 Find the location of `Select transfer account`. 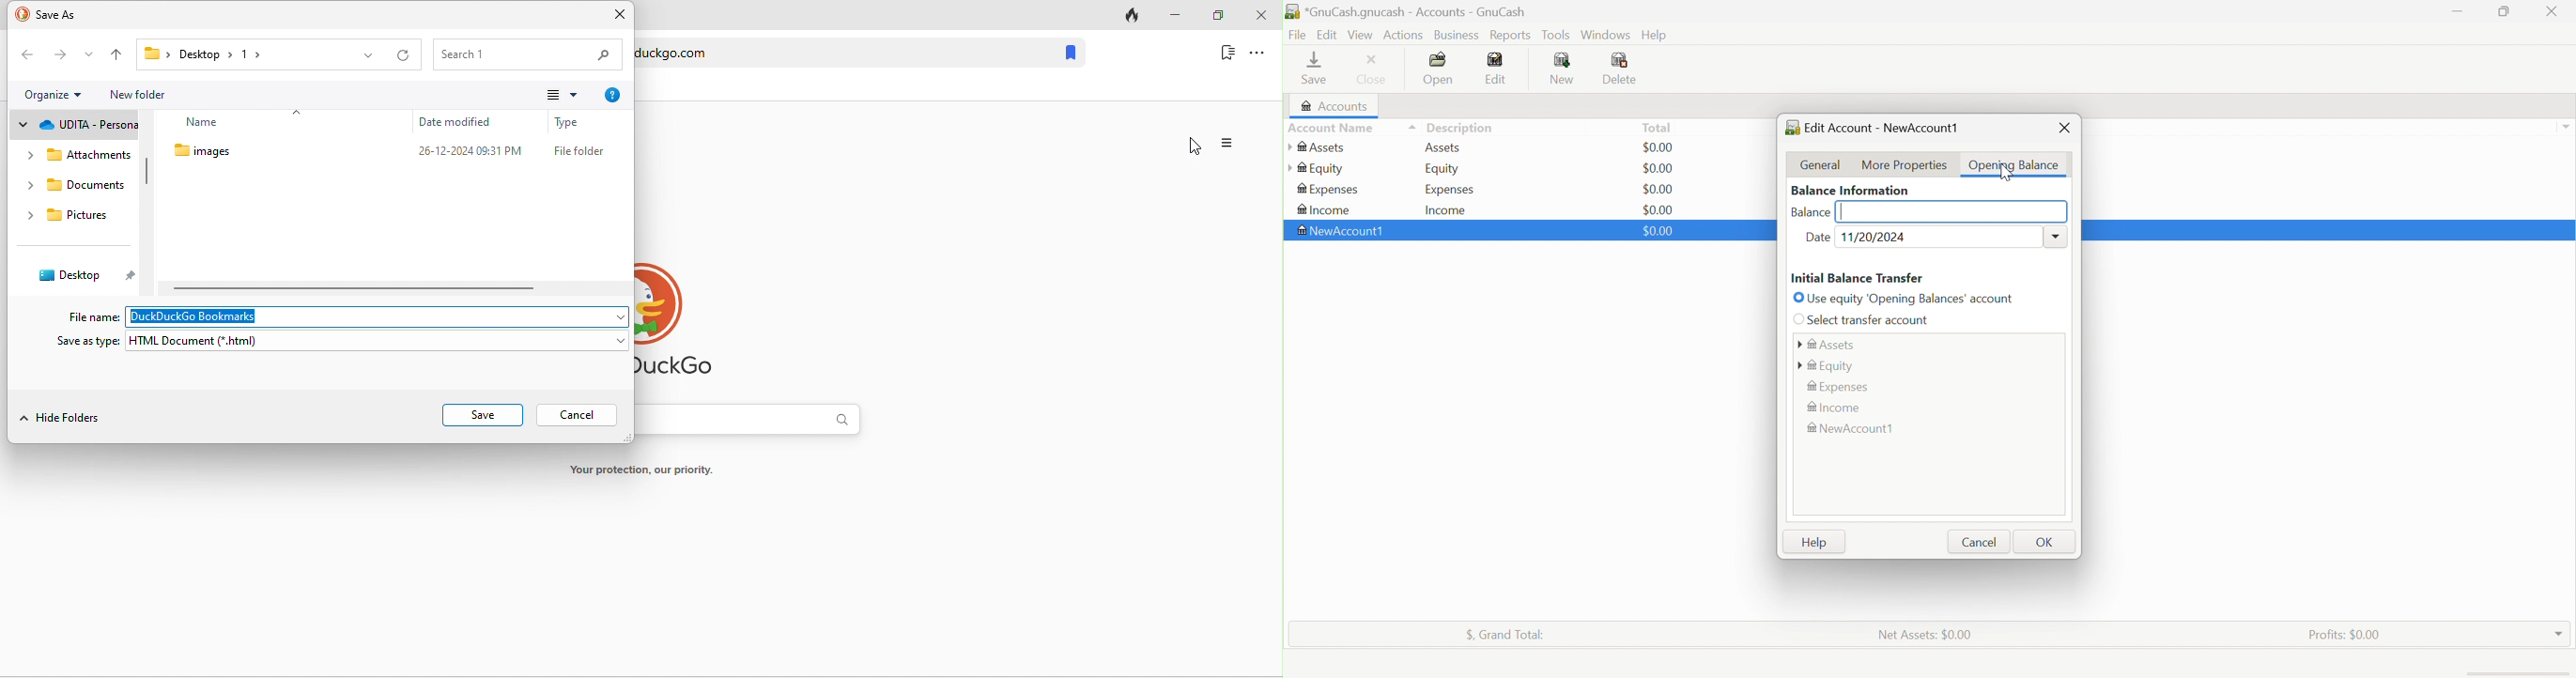

Select transfer account is located at coordinates (1865, 319).